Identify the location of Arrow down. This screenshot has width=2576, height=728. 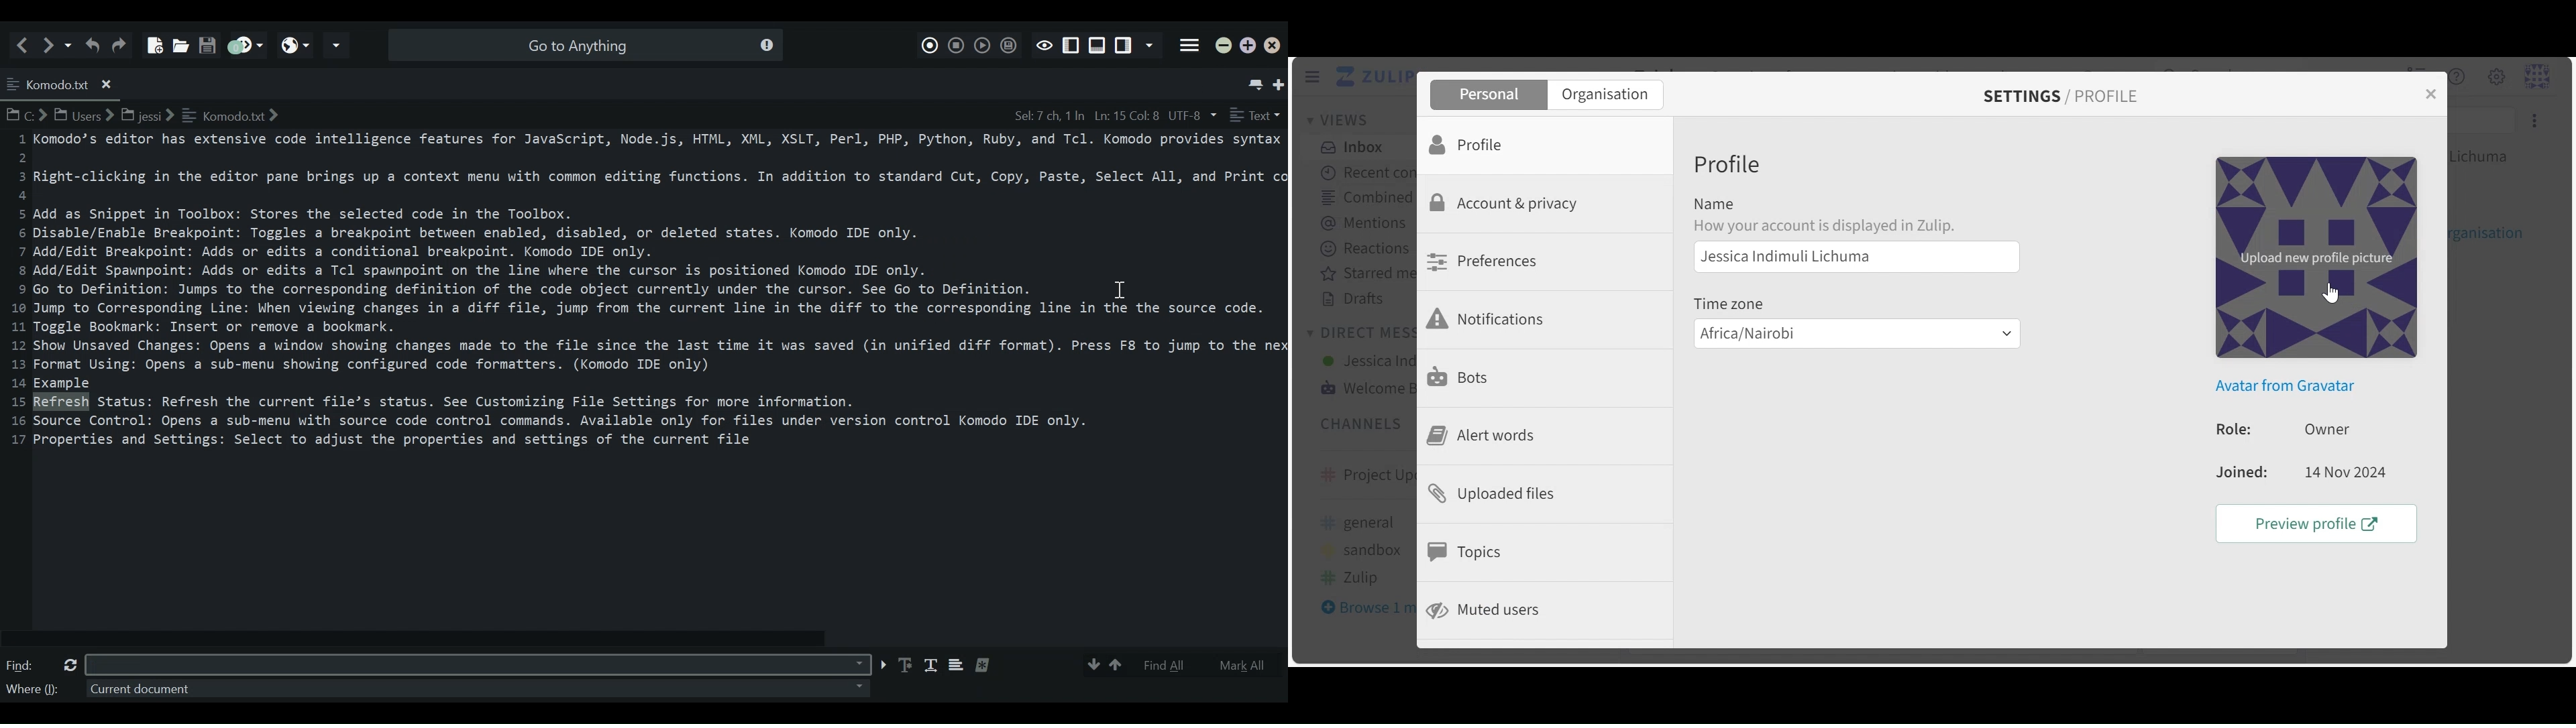
(1091, 665).